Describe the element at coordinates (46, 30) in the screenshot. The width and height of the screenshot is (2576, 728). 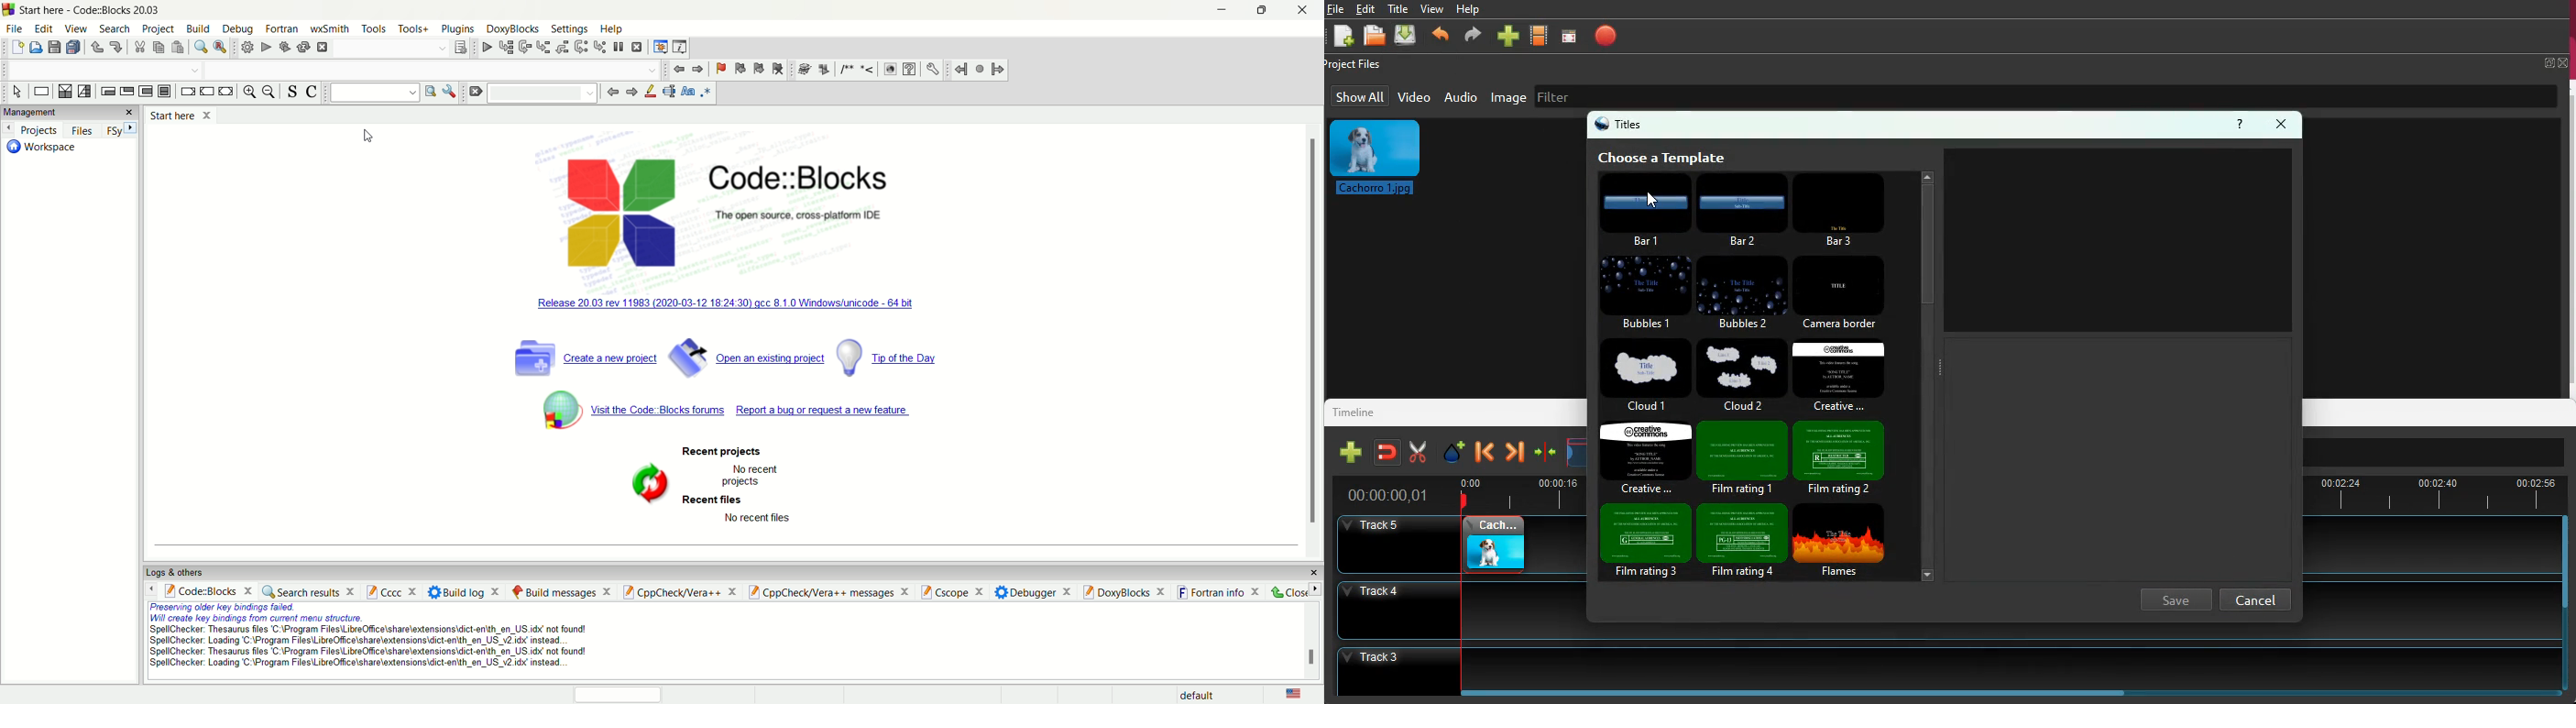
I see `edit` at that location.